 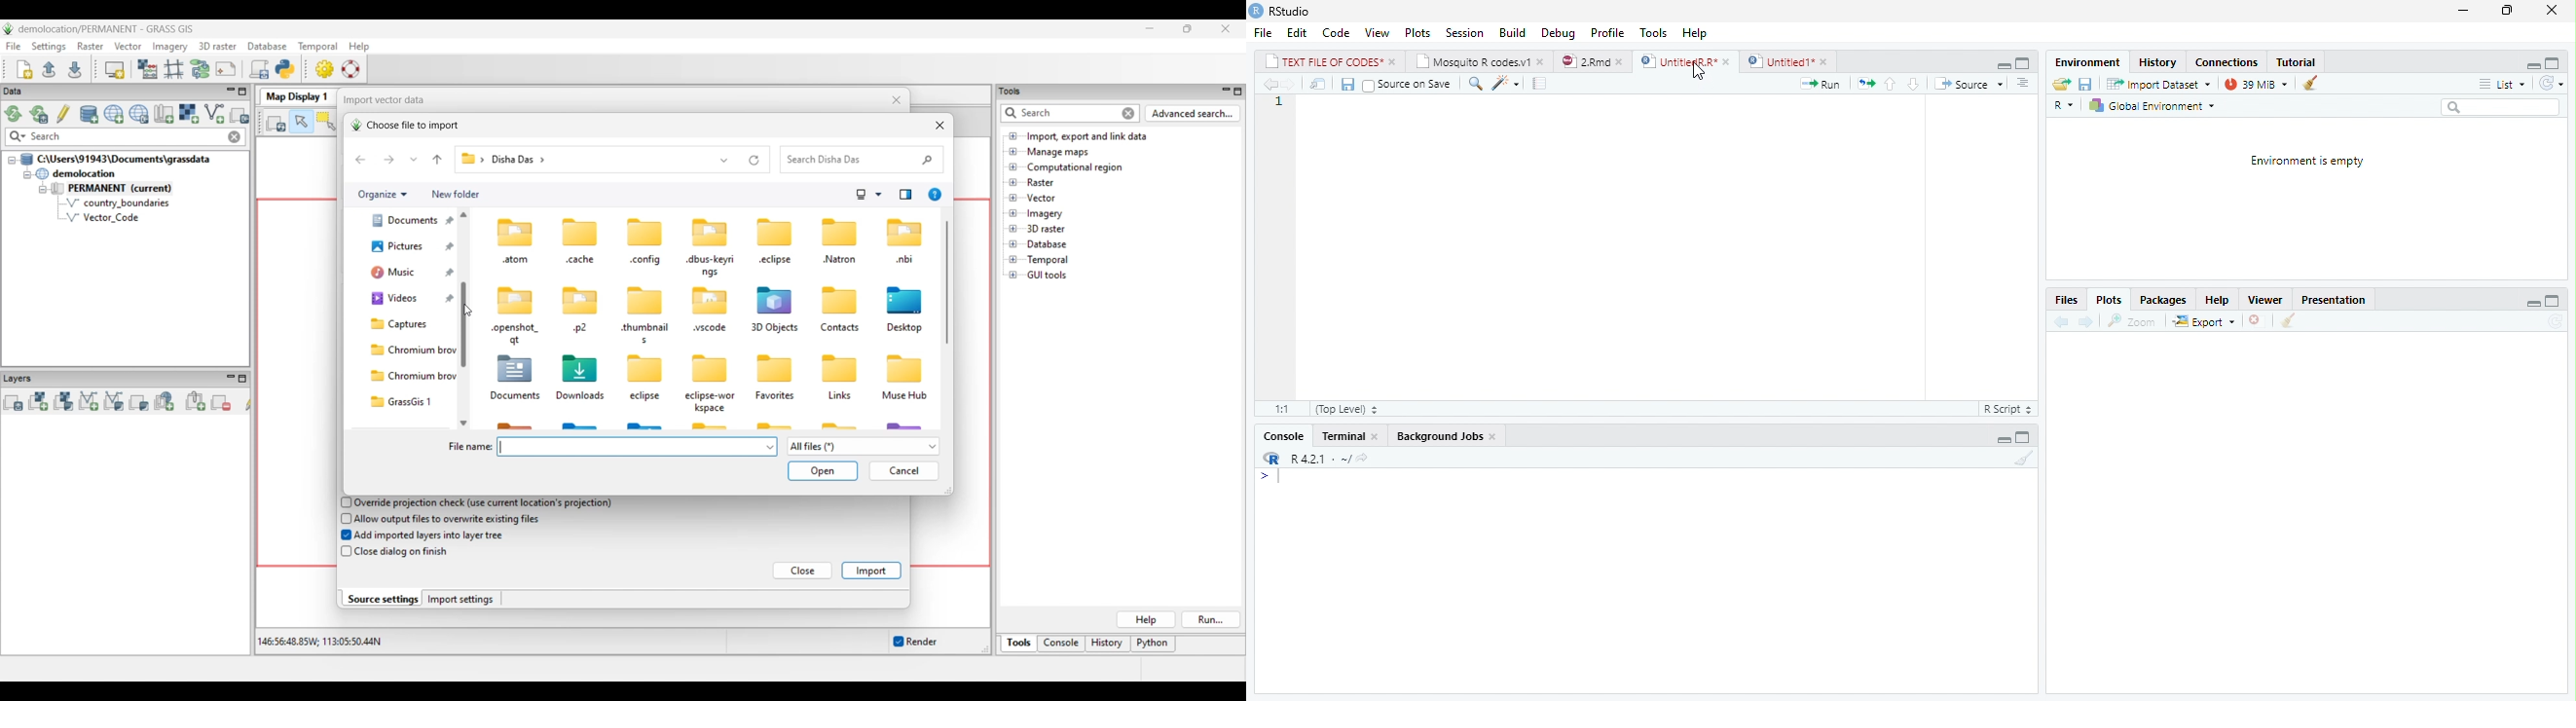 What do you see at coordinates (1377, 33) in the screenshot?
I see `View` at bounding box center [1377, 33].